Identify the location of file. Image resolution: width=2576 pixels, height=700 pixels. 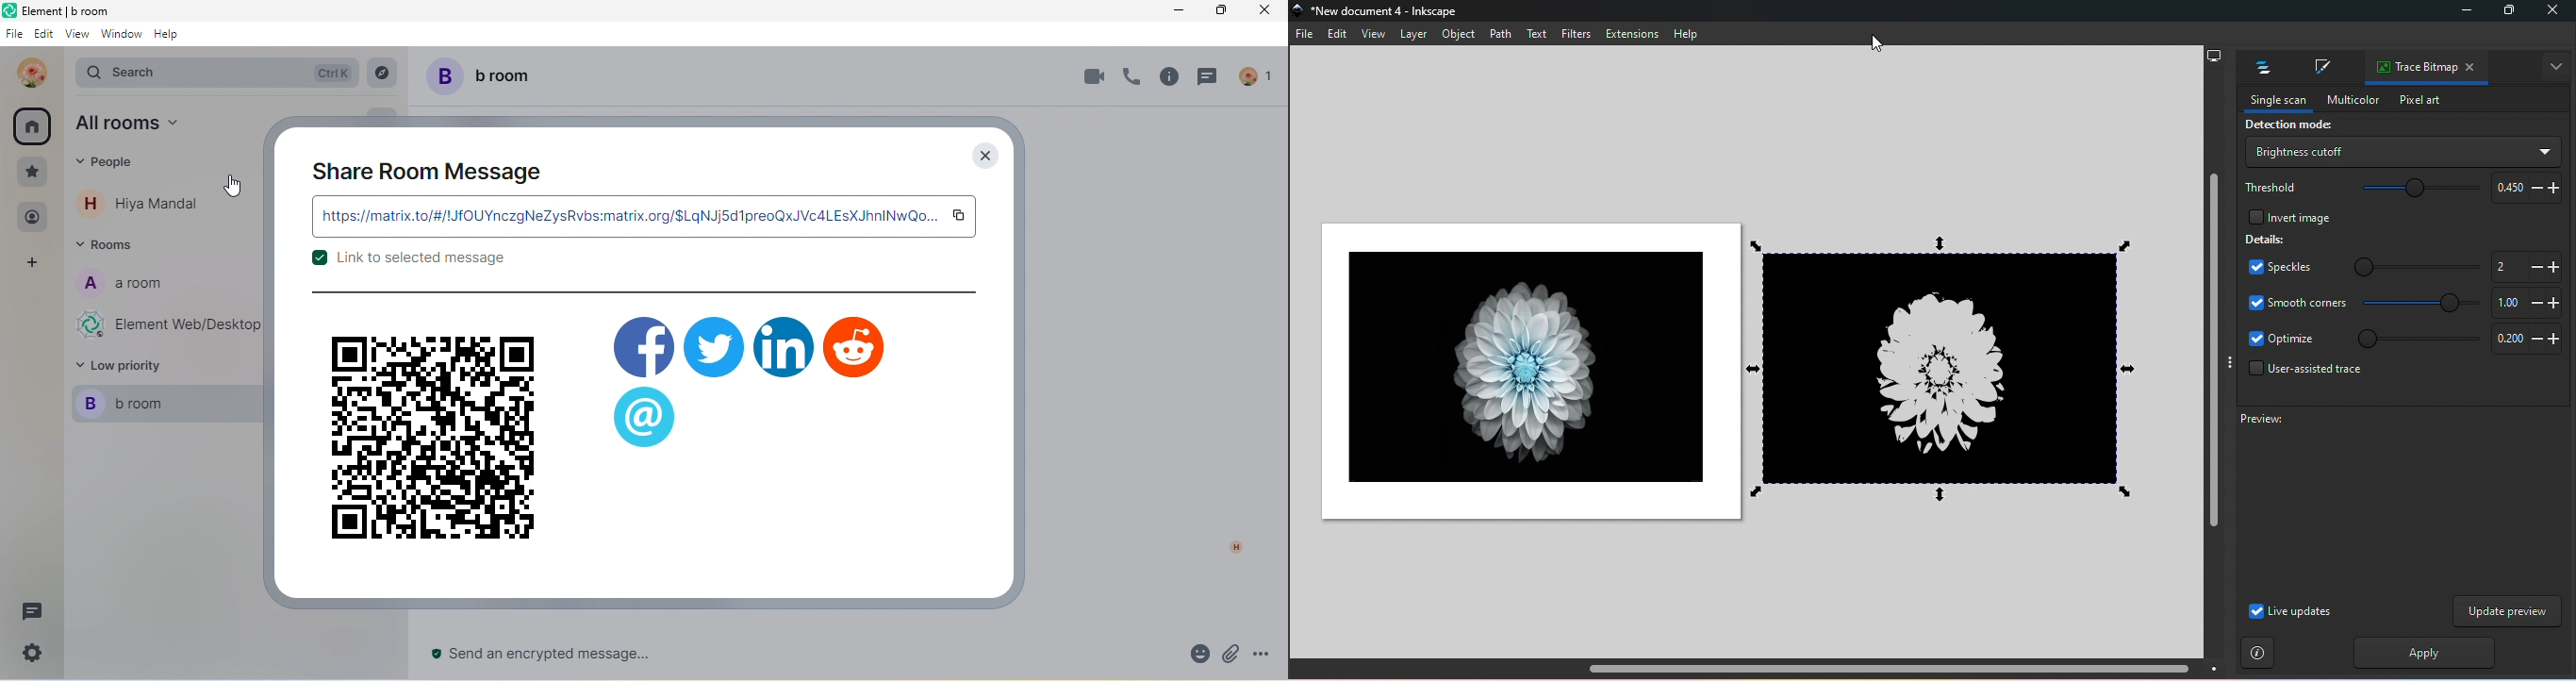
(13, 36).